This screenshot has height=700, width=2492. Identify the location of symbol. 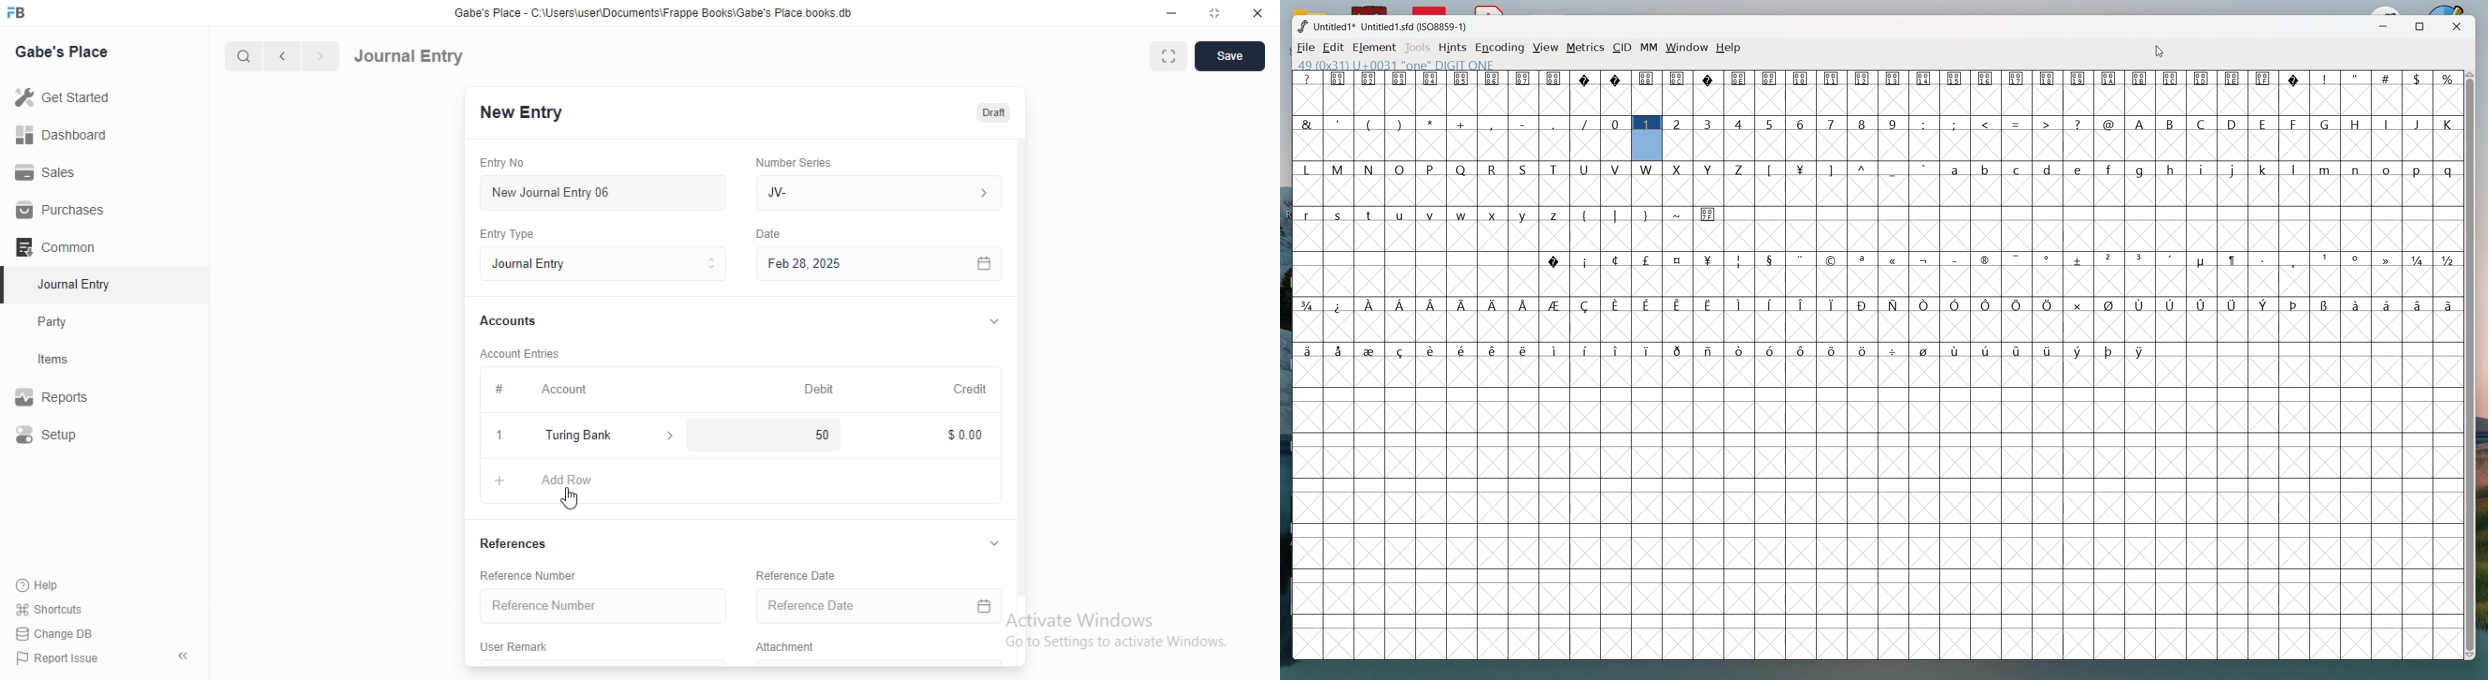
(1554, 260).